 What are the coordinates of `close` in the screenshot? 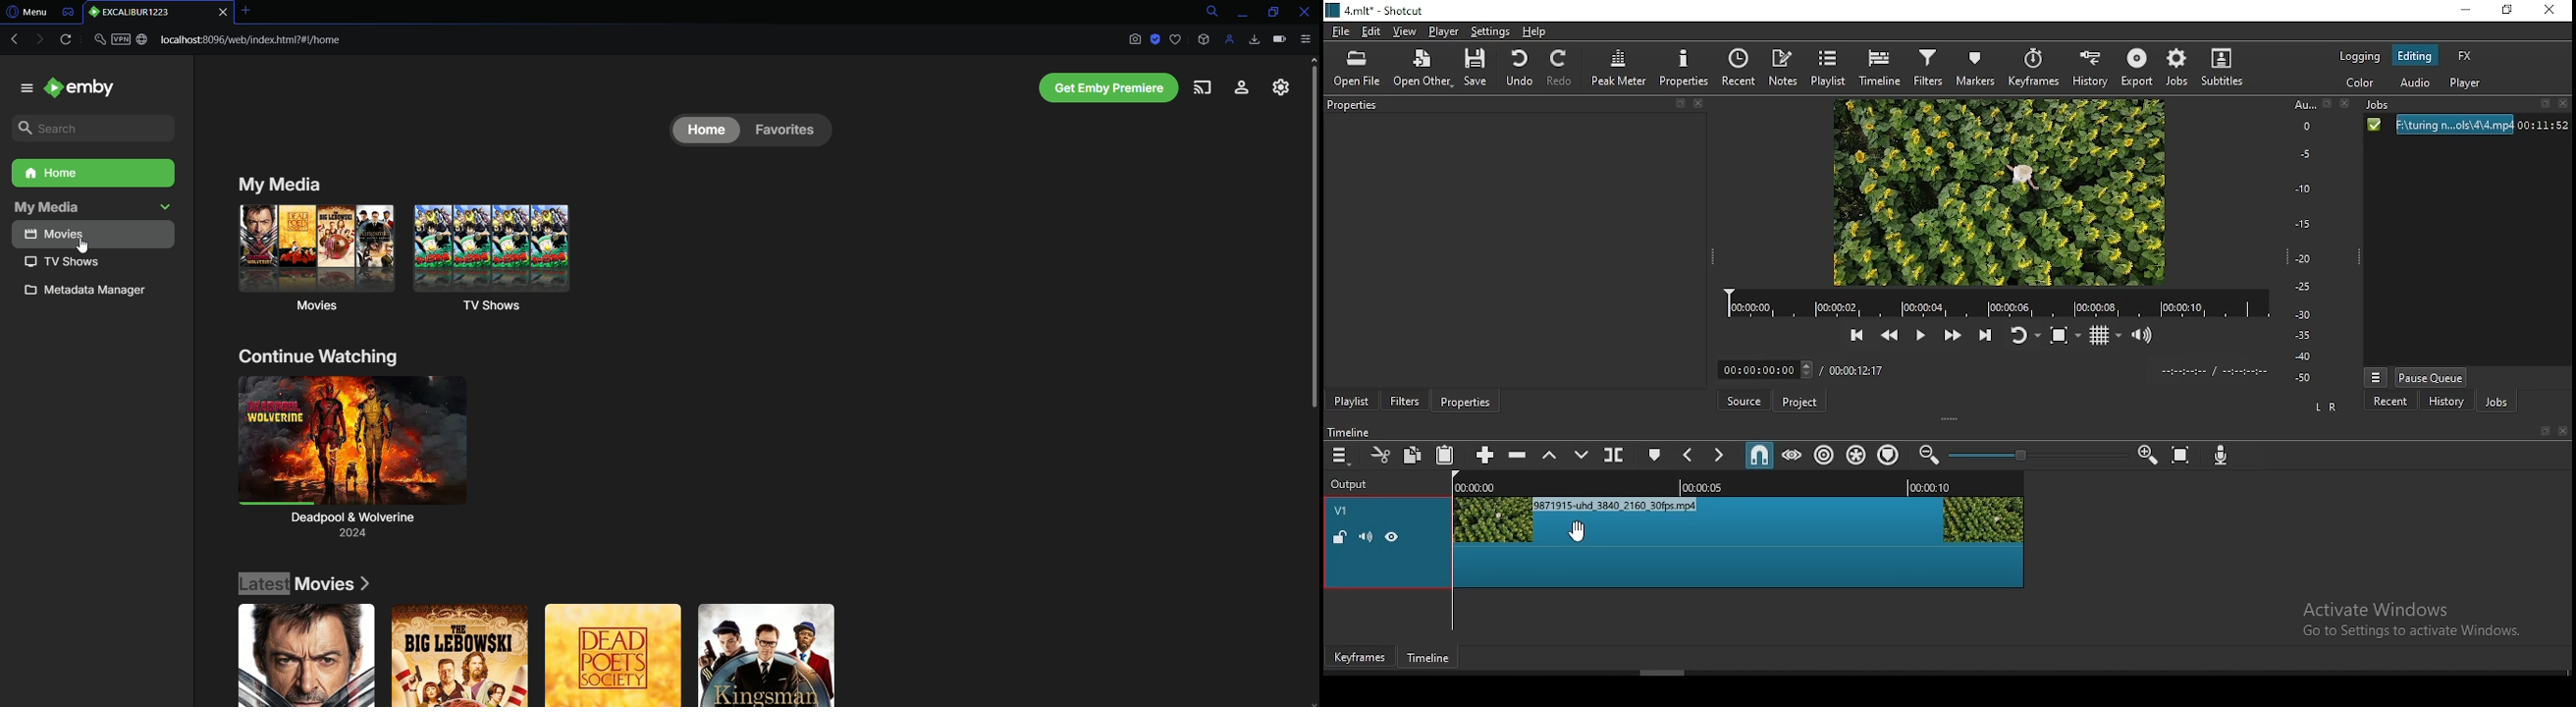 It's located at (2341, 104).